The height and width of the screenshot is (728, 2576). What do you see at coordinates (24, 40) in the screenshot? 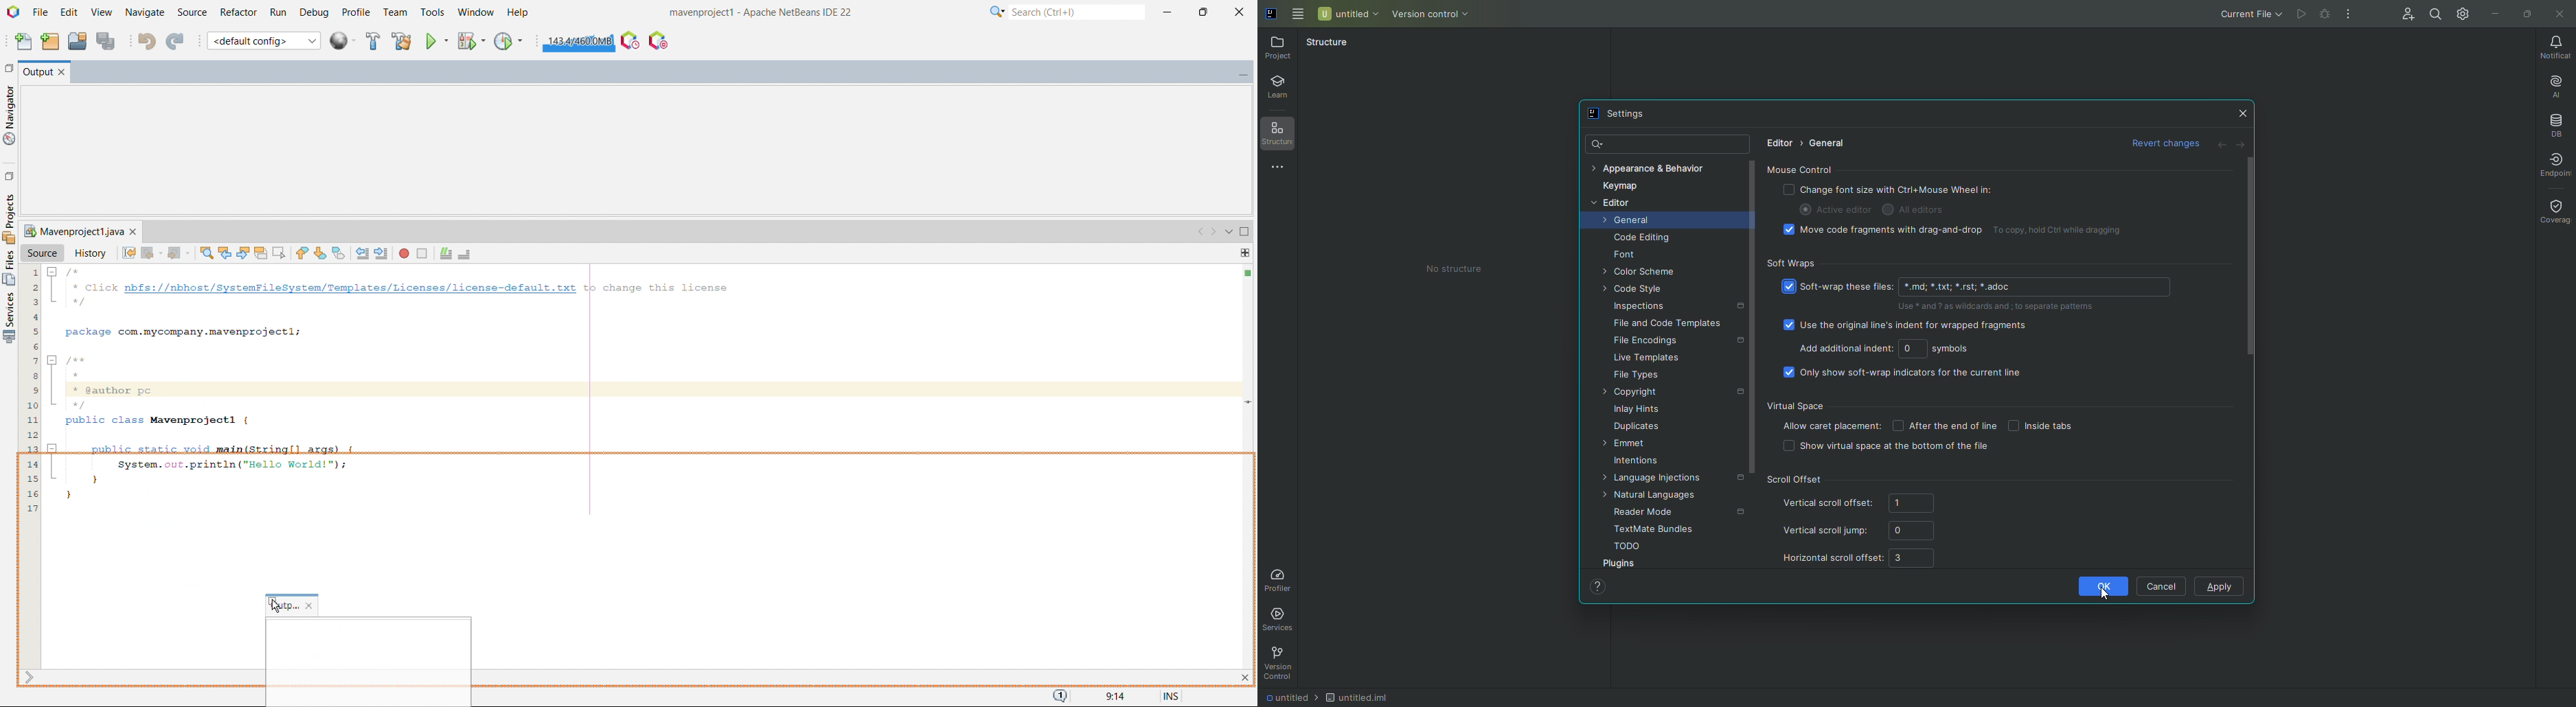
I see `new file` at bounding box center [24, 40].